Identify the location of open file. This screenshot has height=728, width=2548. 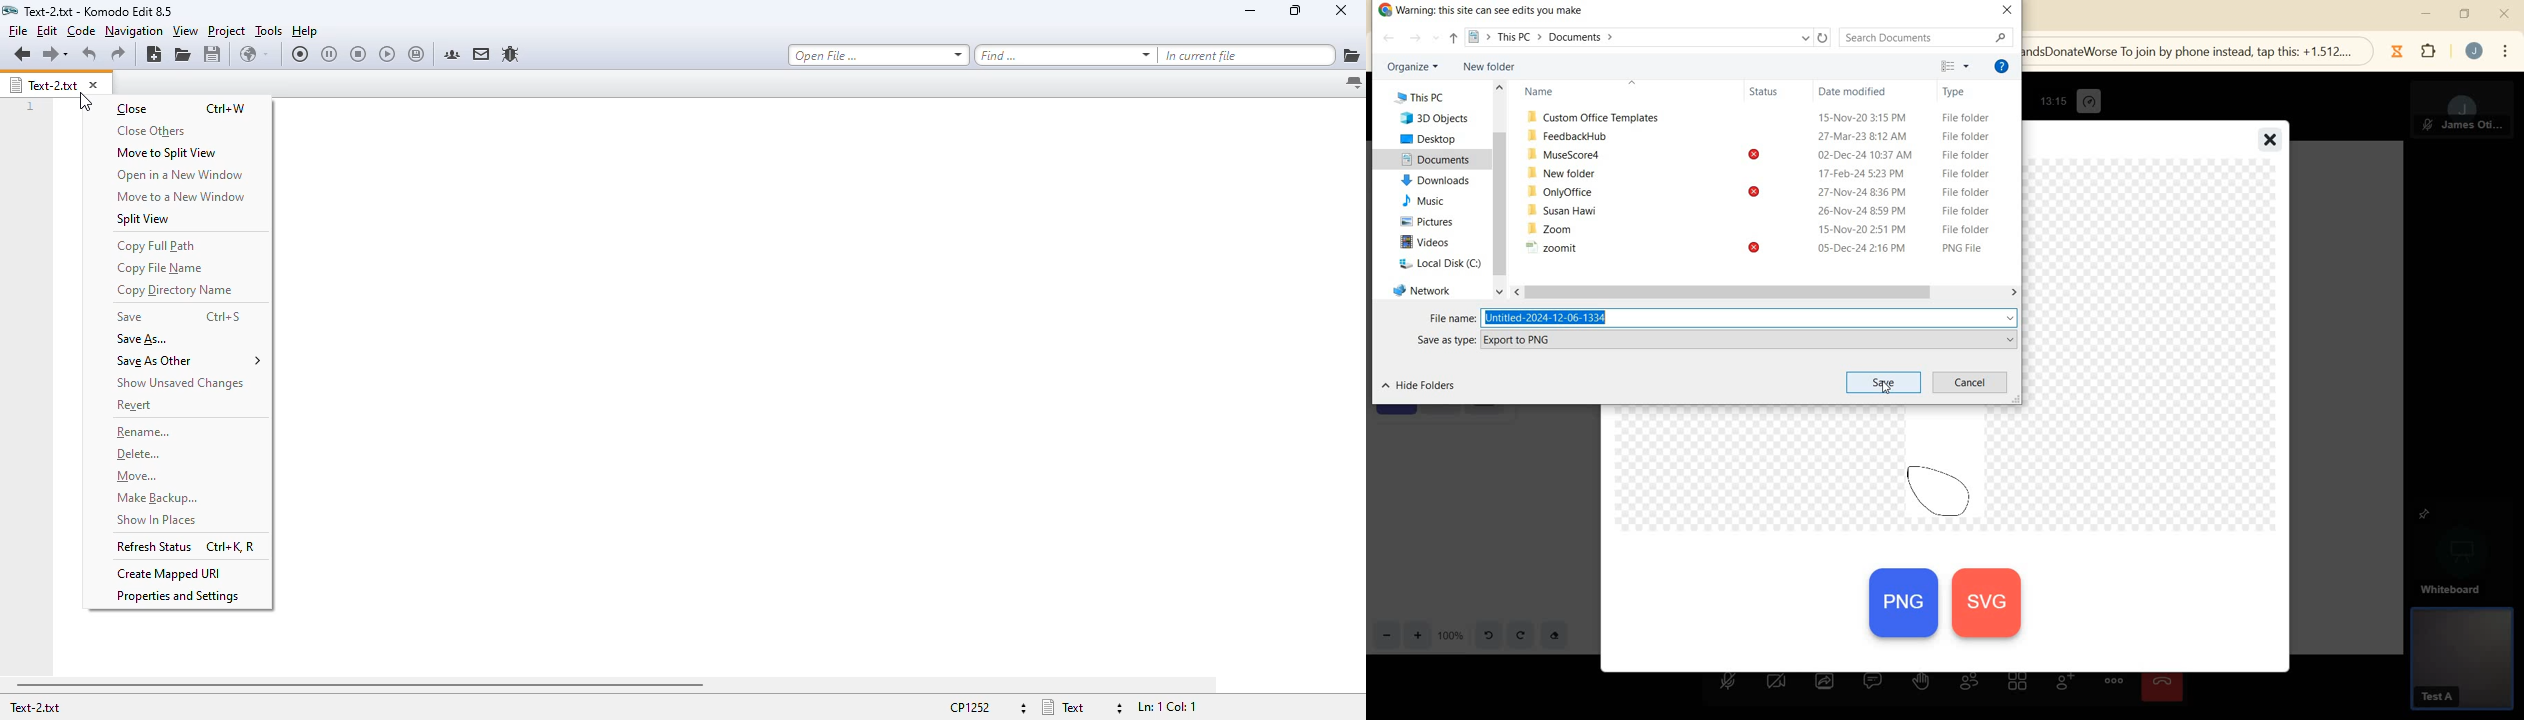
(182, 55).